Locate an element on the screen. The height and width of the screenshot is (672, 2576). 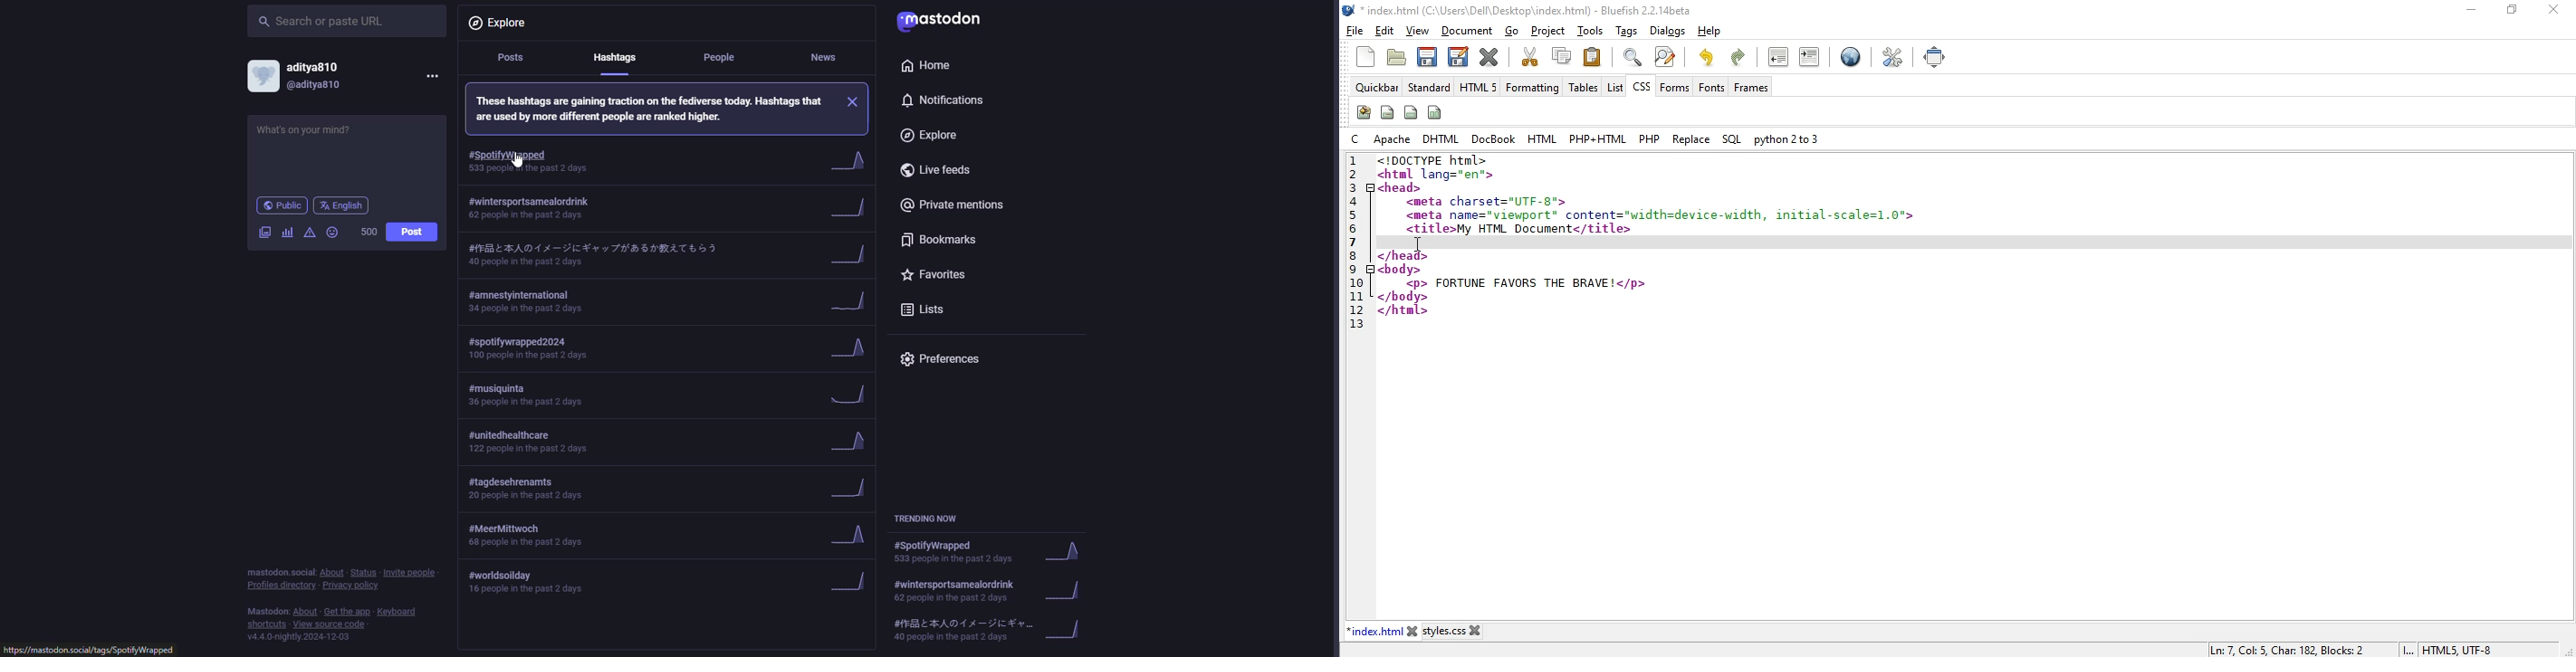
quickbar is located at coordinates (1379, 88).